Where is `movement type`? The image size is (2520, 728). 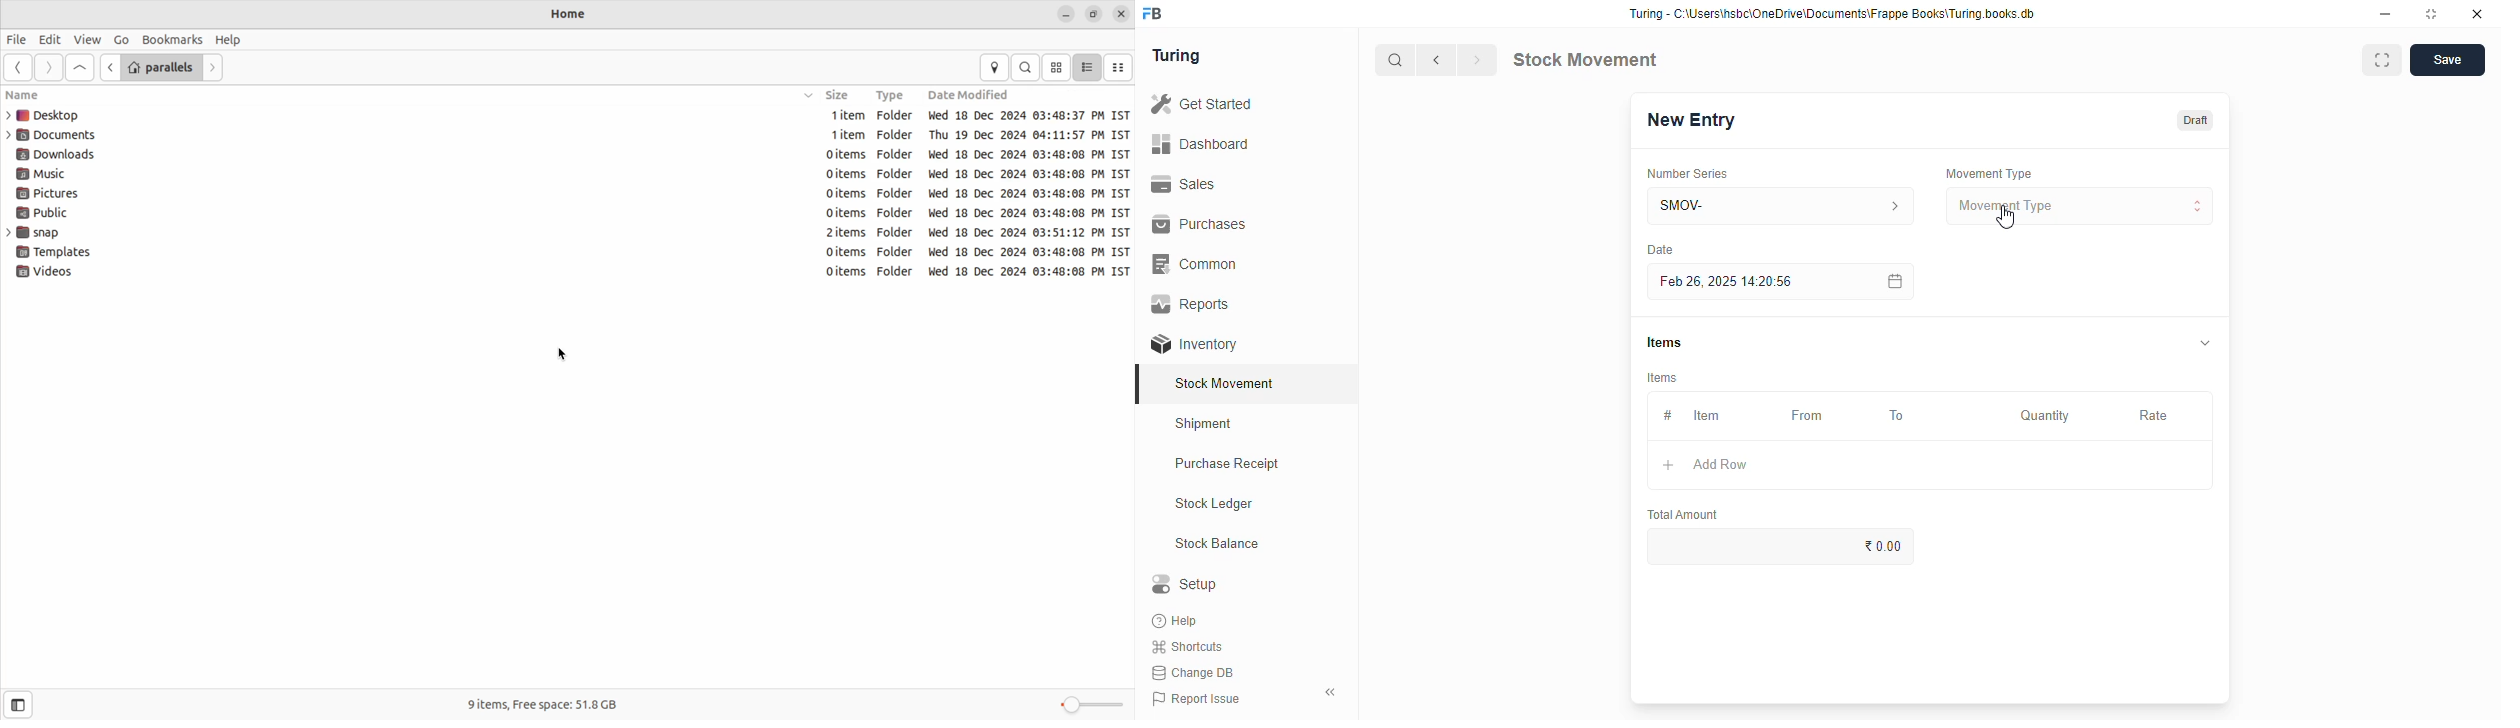
movement type is located at coordinates (2079, 206).